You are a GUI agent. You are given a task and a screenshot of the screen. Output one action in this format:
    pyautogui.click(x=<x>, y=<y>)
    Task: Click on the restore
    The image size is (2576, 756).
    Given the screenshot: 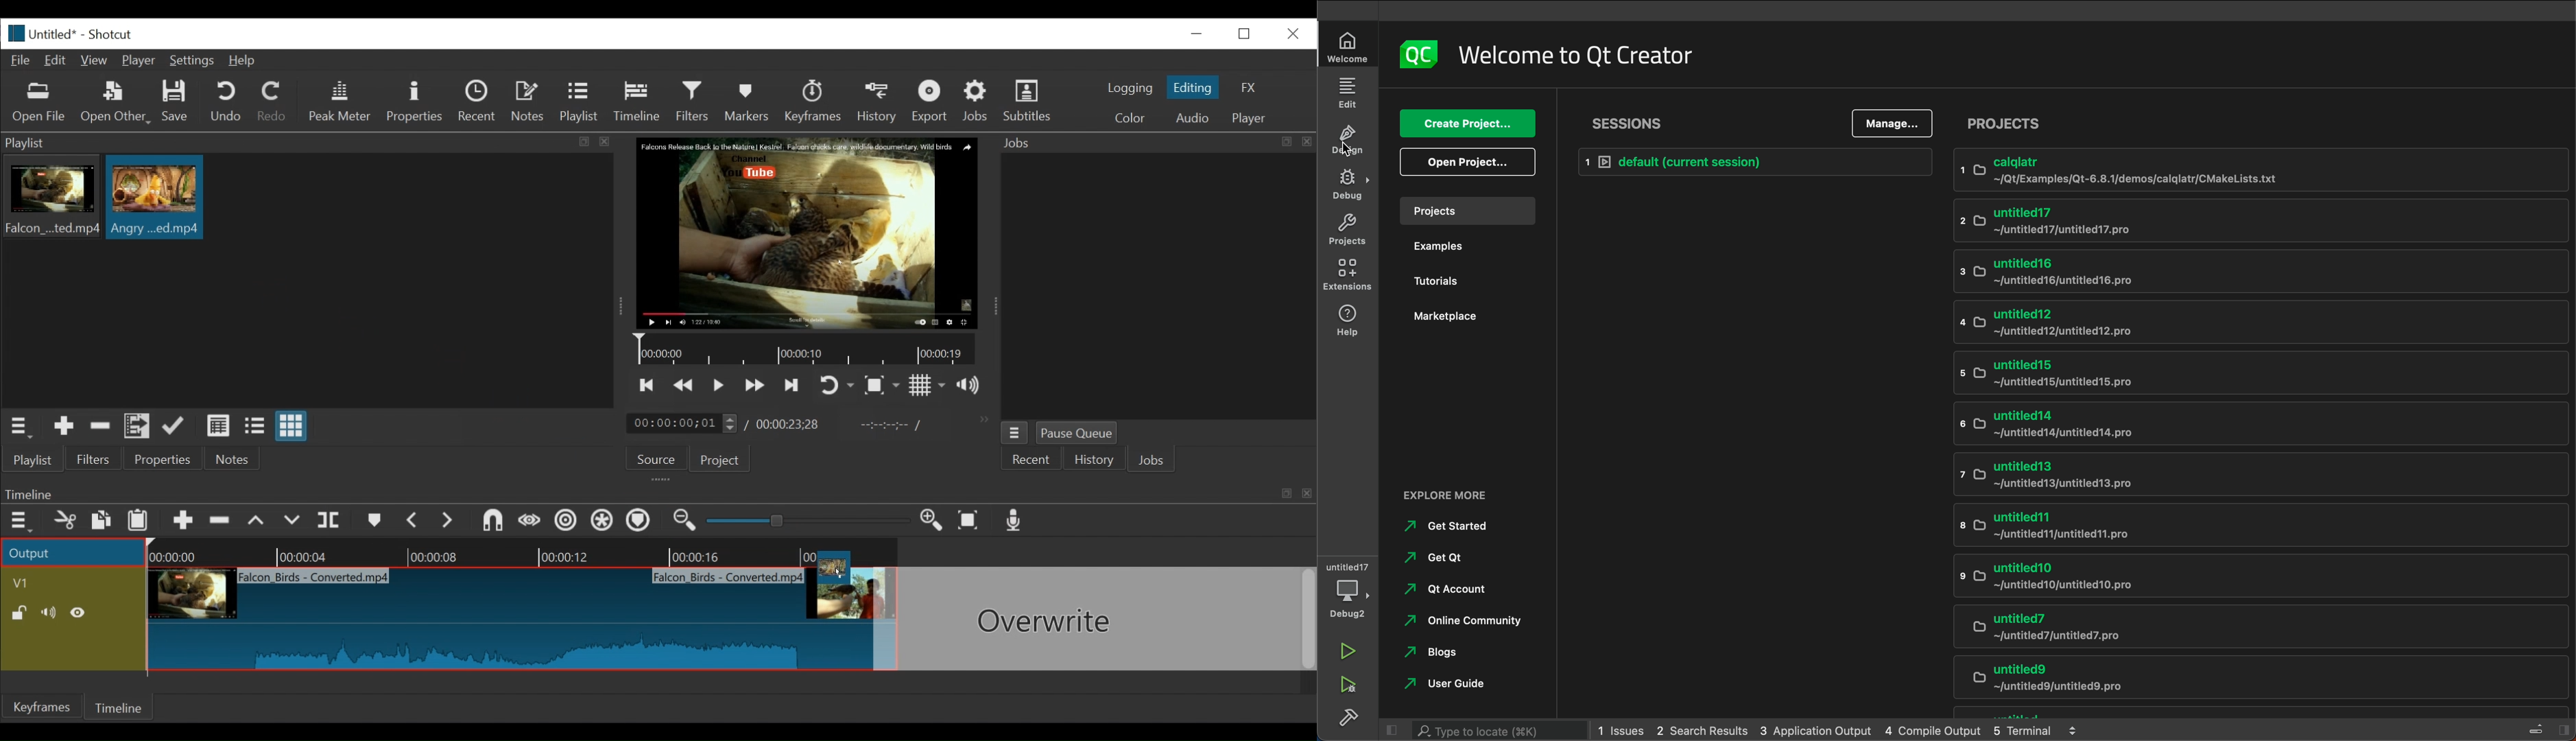 What is the action you would take?
    pyautogui.click(x=1248, y=32)
    